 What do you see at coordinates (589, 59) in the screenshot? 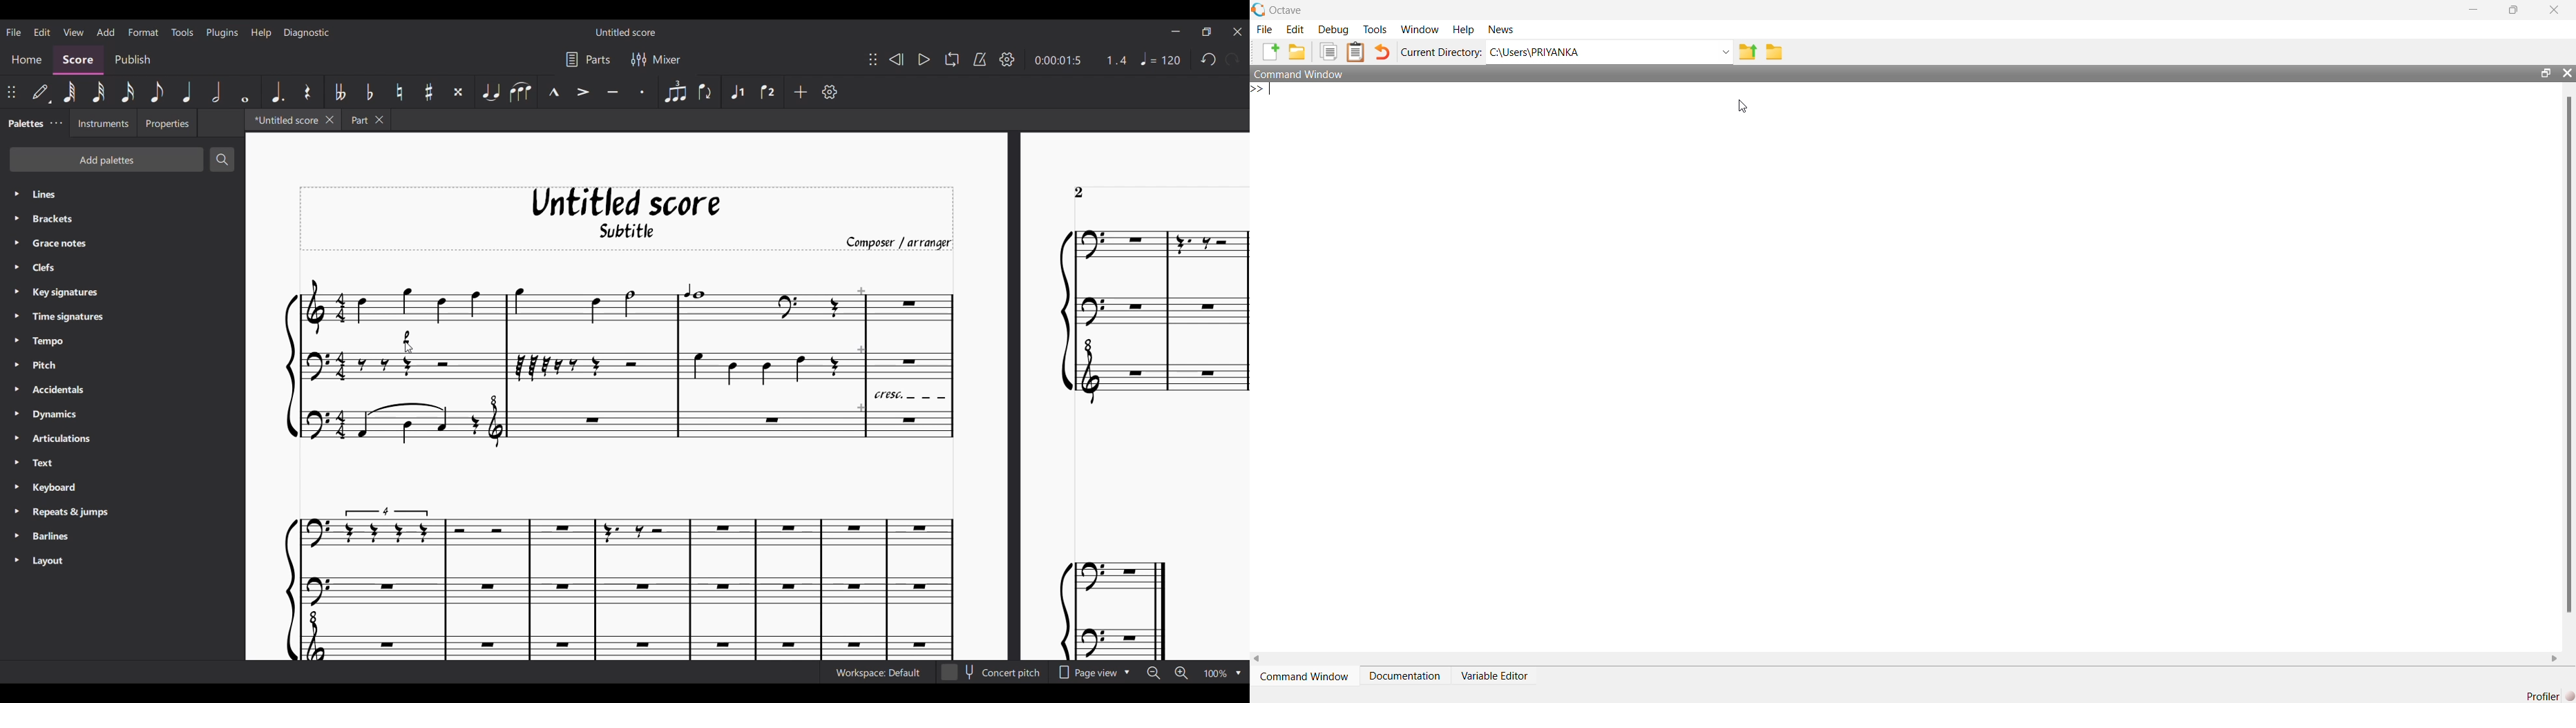
I see `Parts settings` at bounding box center [589, 59].